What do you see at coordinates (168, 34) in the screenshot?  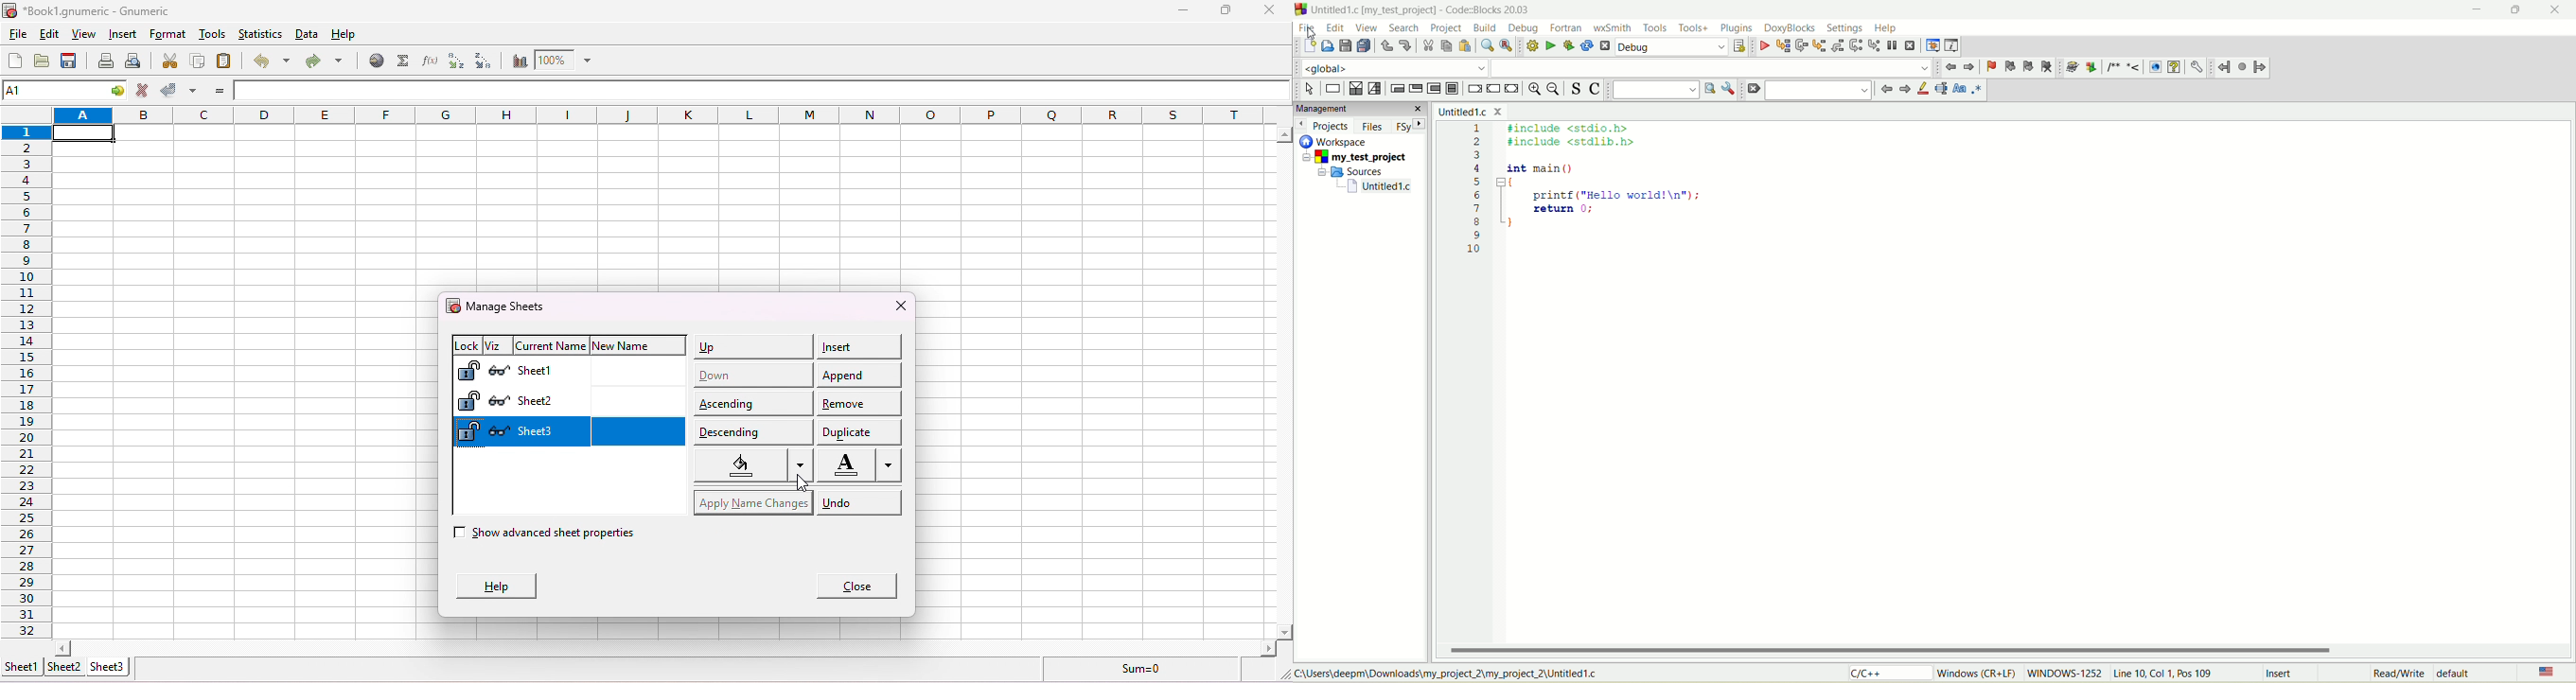 I see `format` at bounding box center [168, 34].